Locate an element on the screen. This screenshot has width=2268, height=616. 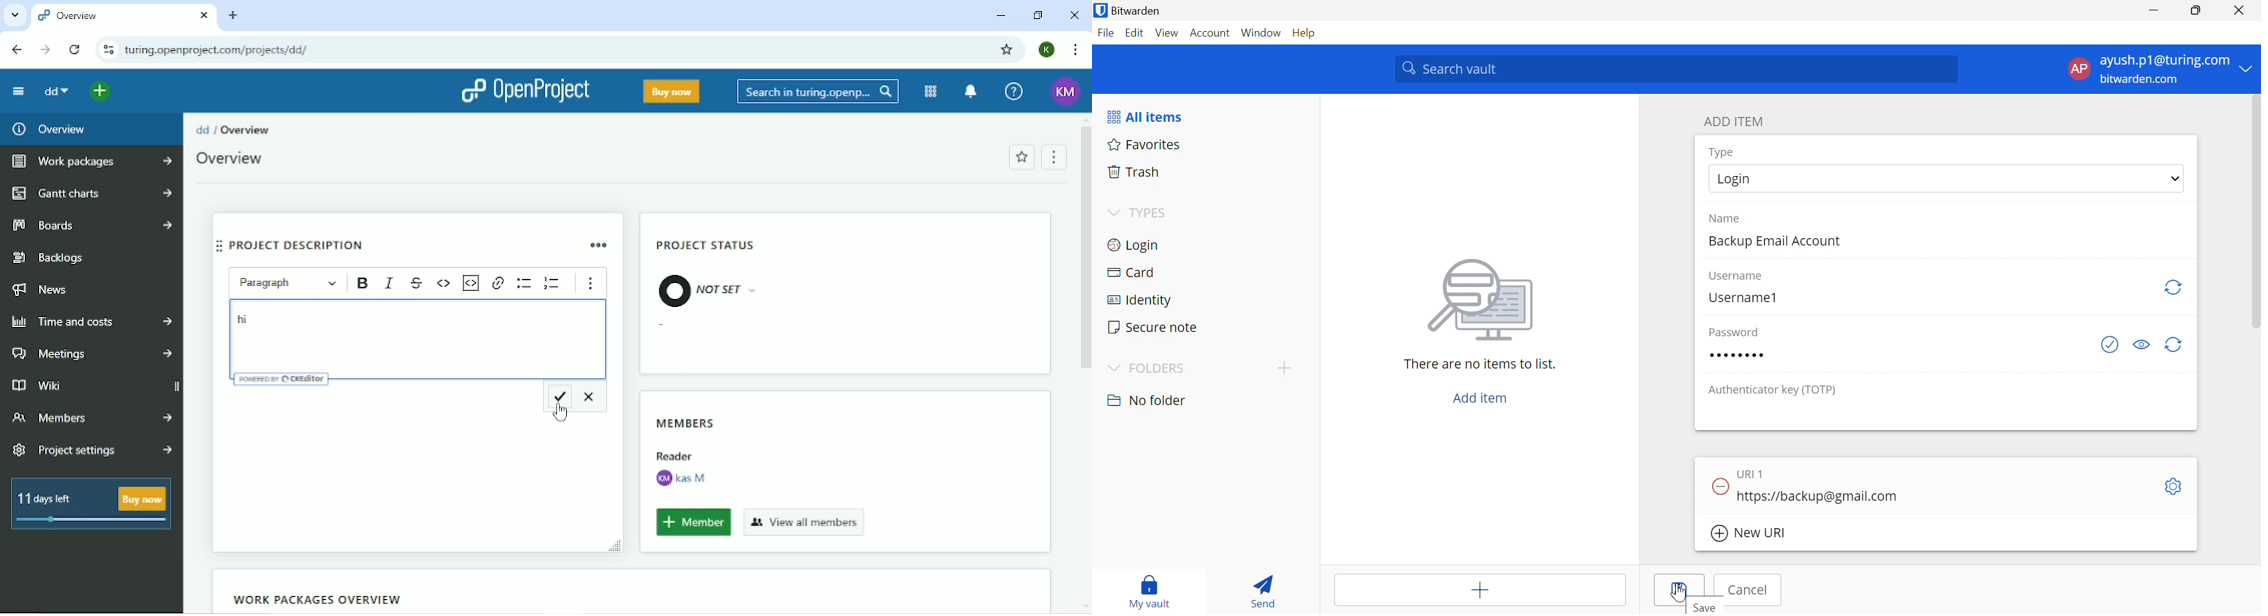
Select tabs is located at coordinates (14, 15).